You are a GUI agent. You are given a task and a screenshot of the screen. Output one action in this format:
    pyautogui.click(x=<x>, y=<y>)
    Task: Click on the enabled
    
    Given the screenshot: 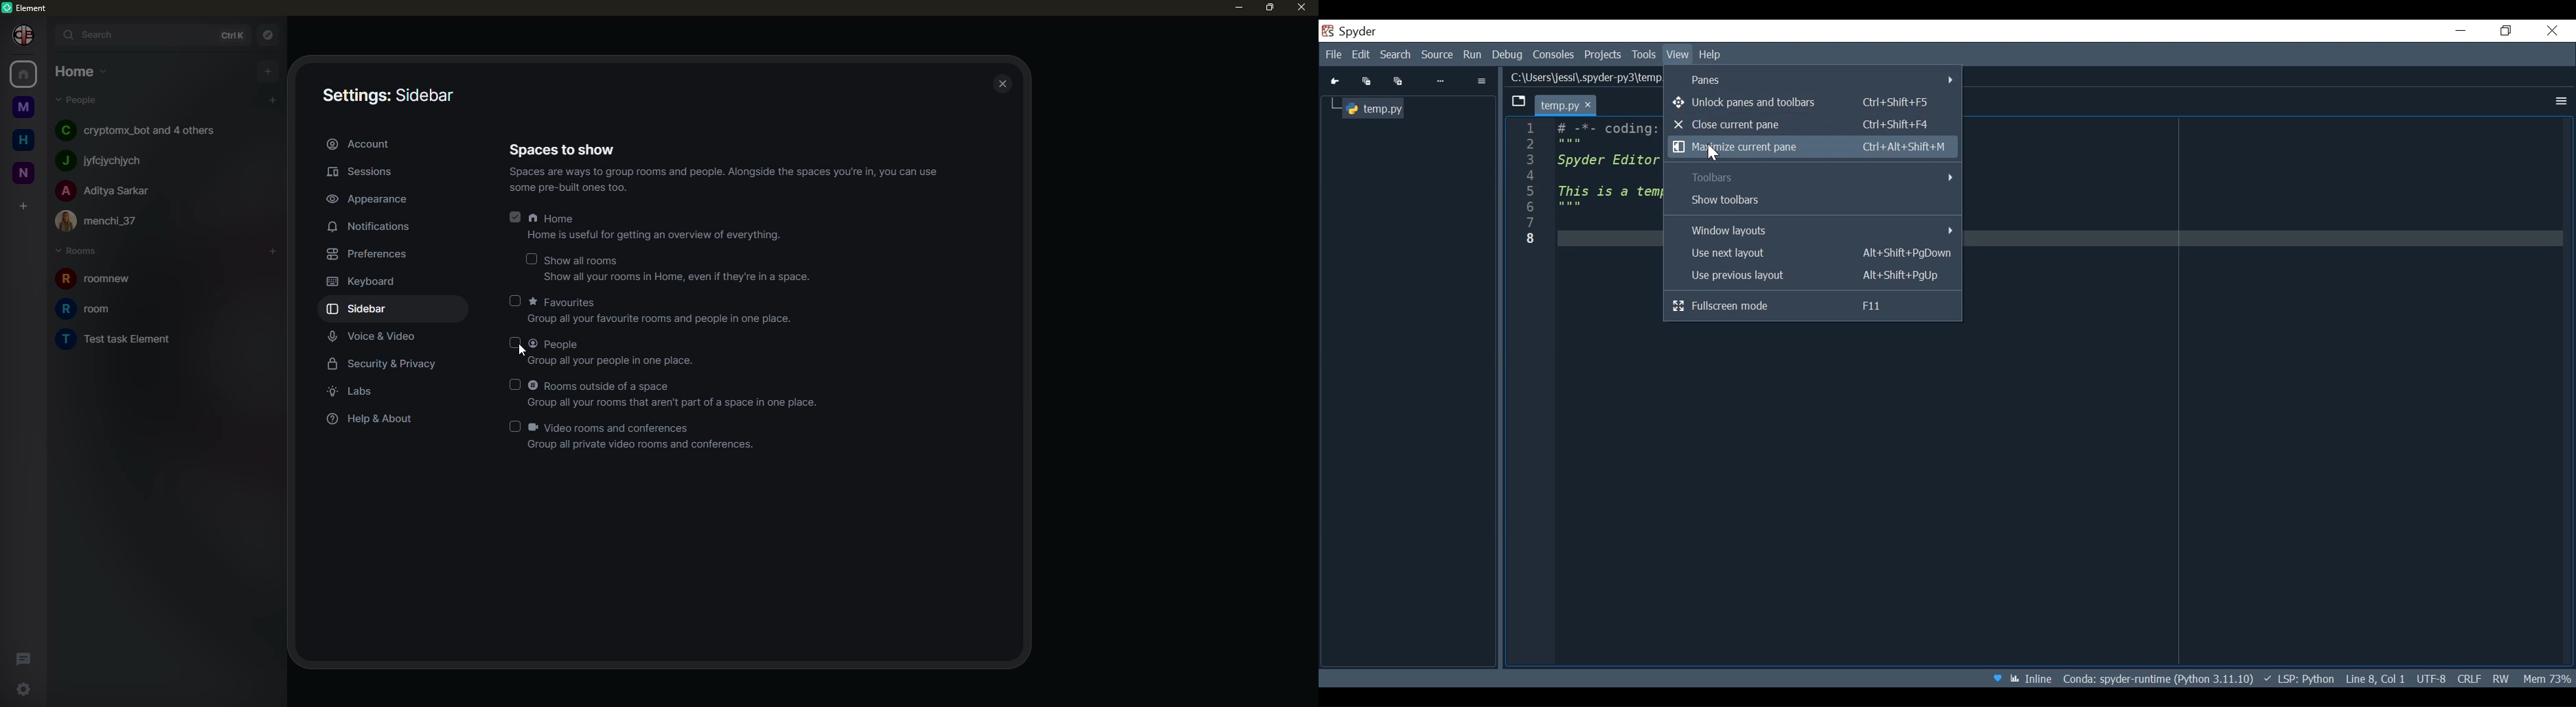 What is the action you would take?
    pyautogui.click(x=516, y=215)
    